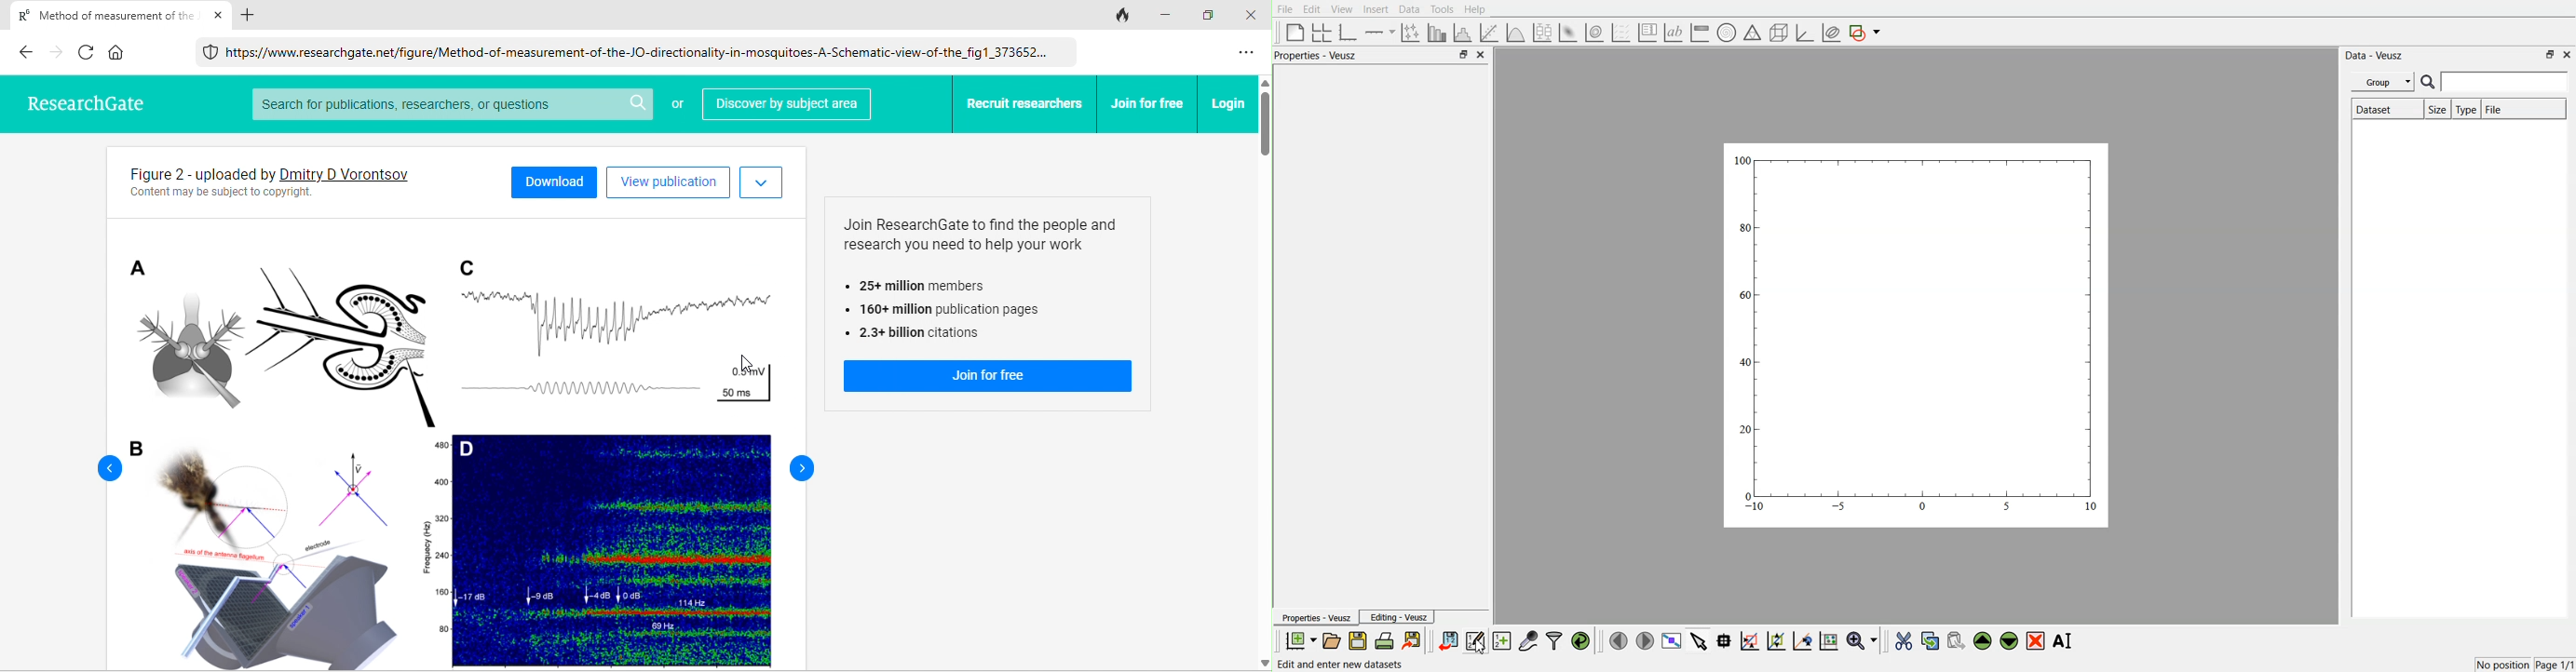 This screenshot has width=2576, height=672. Describe the element at coordinates (1802, 640) in the screenshot. I see `recenter the graph axes` at that location.